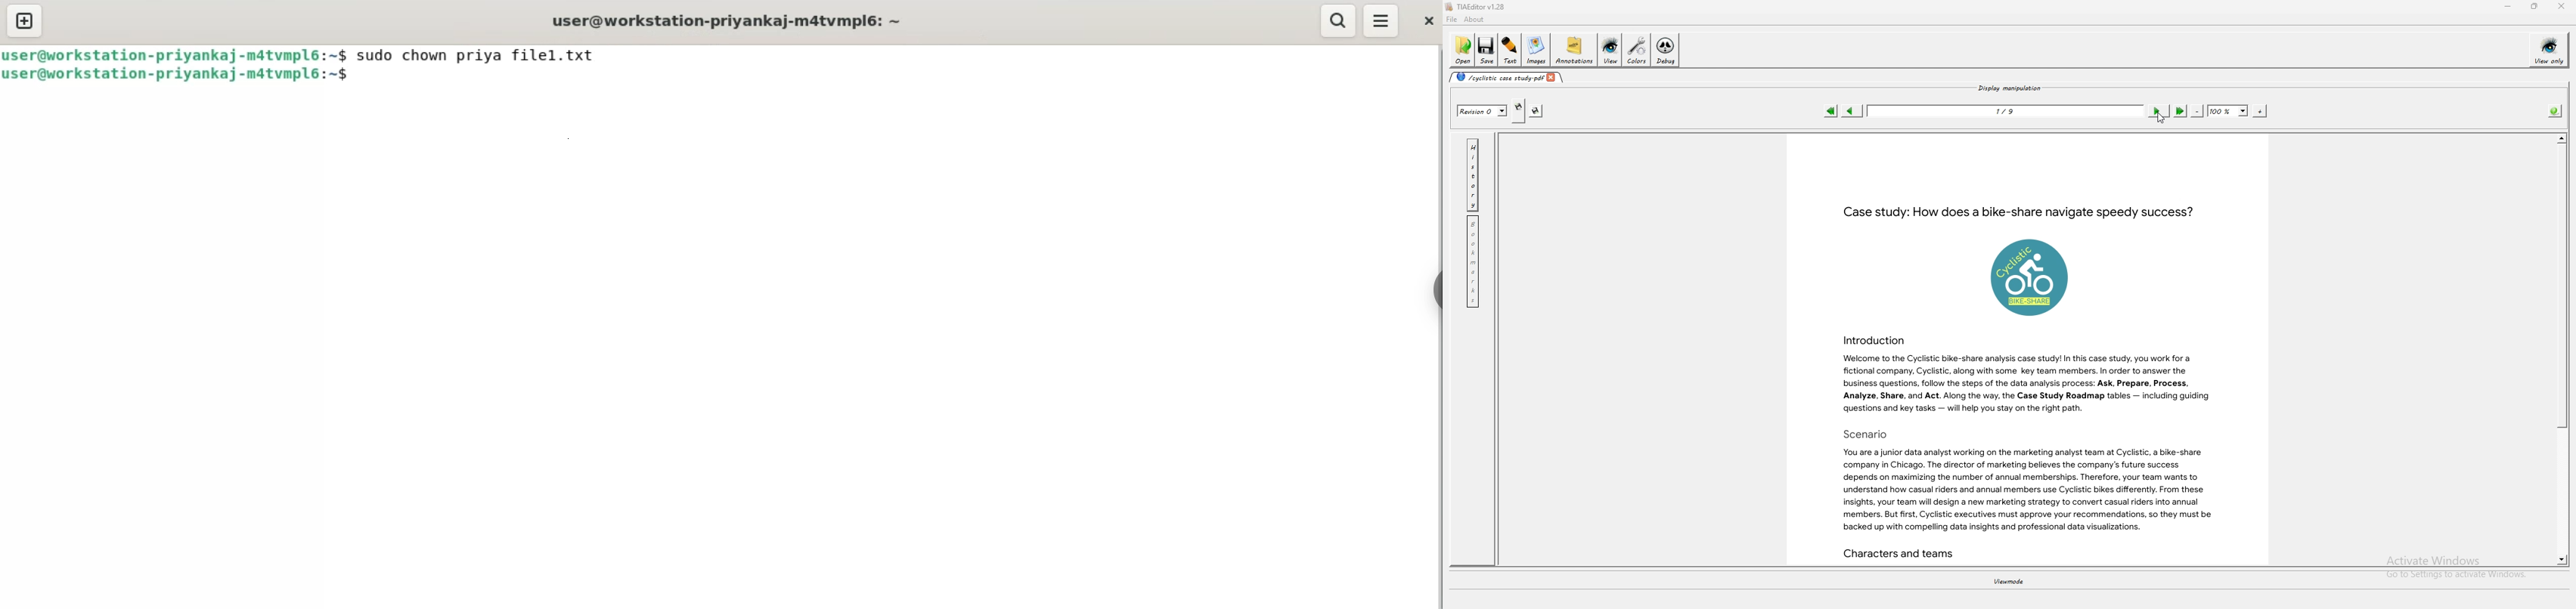 The image size is (2576, 616). I want to click on sudo chown priya filel.txt, so click(482, 55).